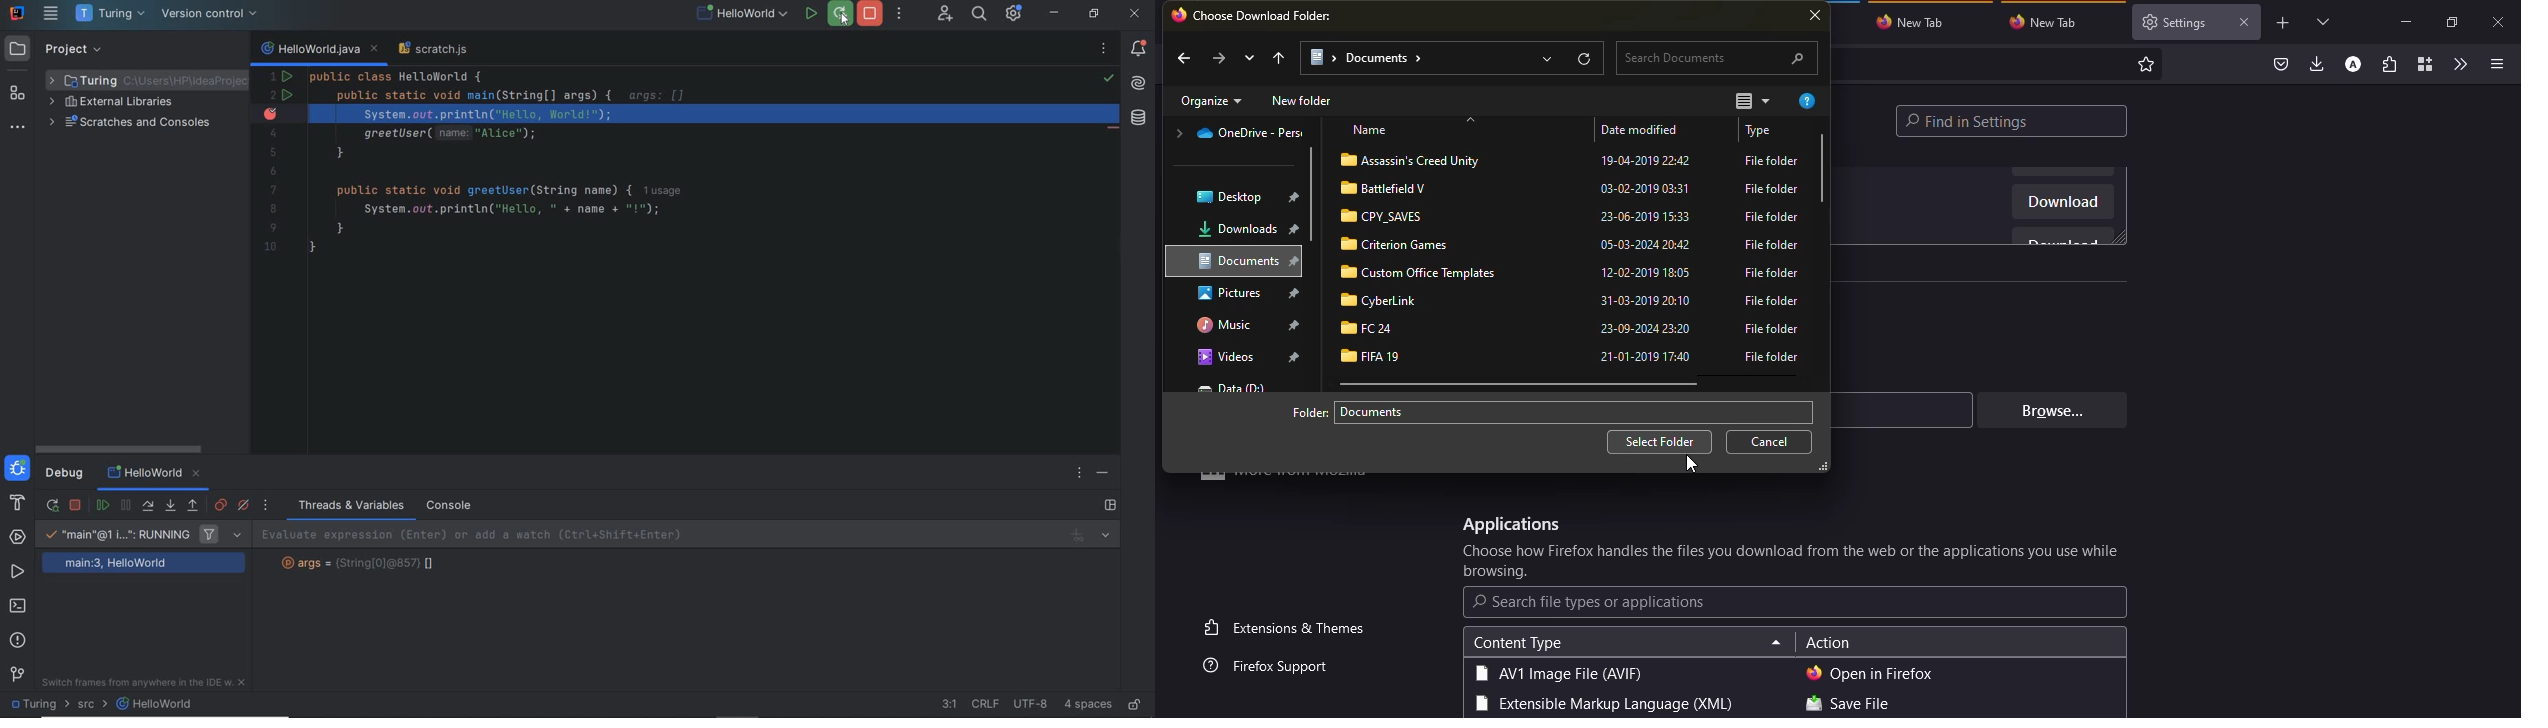 The height and width of the screenshot is (728, 2548). I want to click on save to pocket, so click(2281, 65).